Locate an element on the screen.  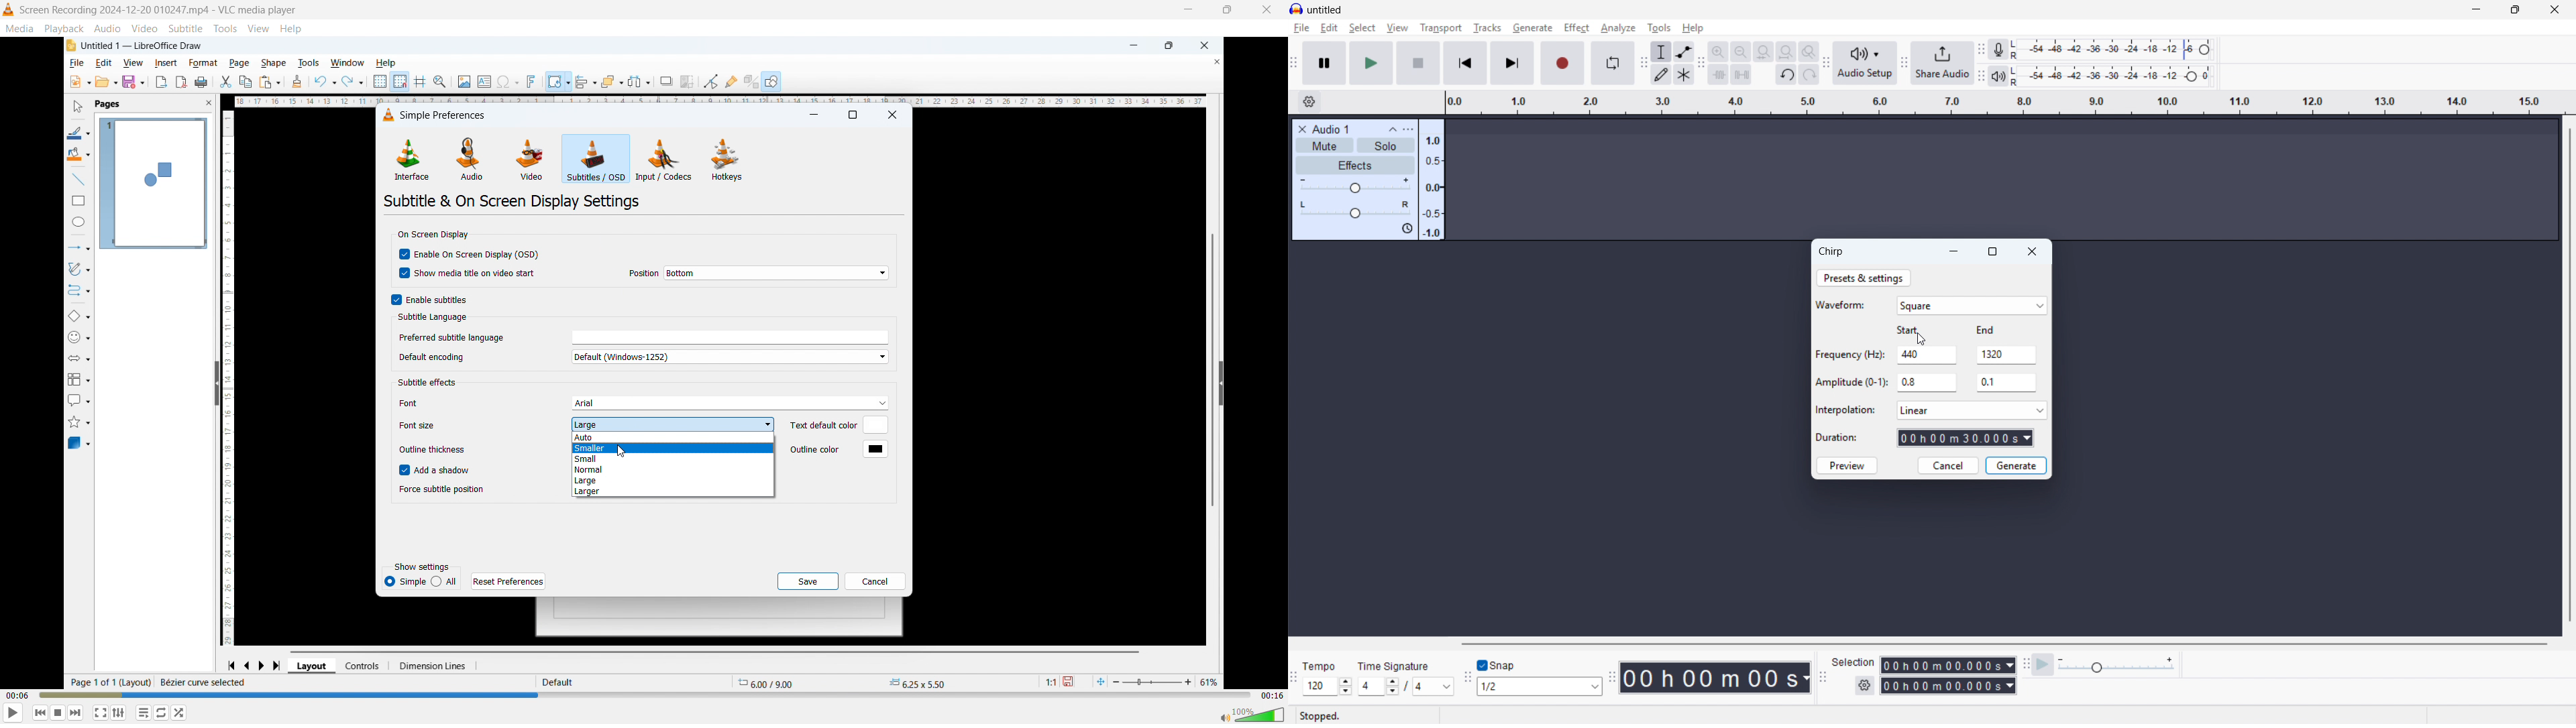
Simple preferences dialogue box  is located at coordinates (443, 116).